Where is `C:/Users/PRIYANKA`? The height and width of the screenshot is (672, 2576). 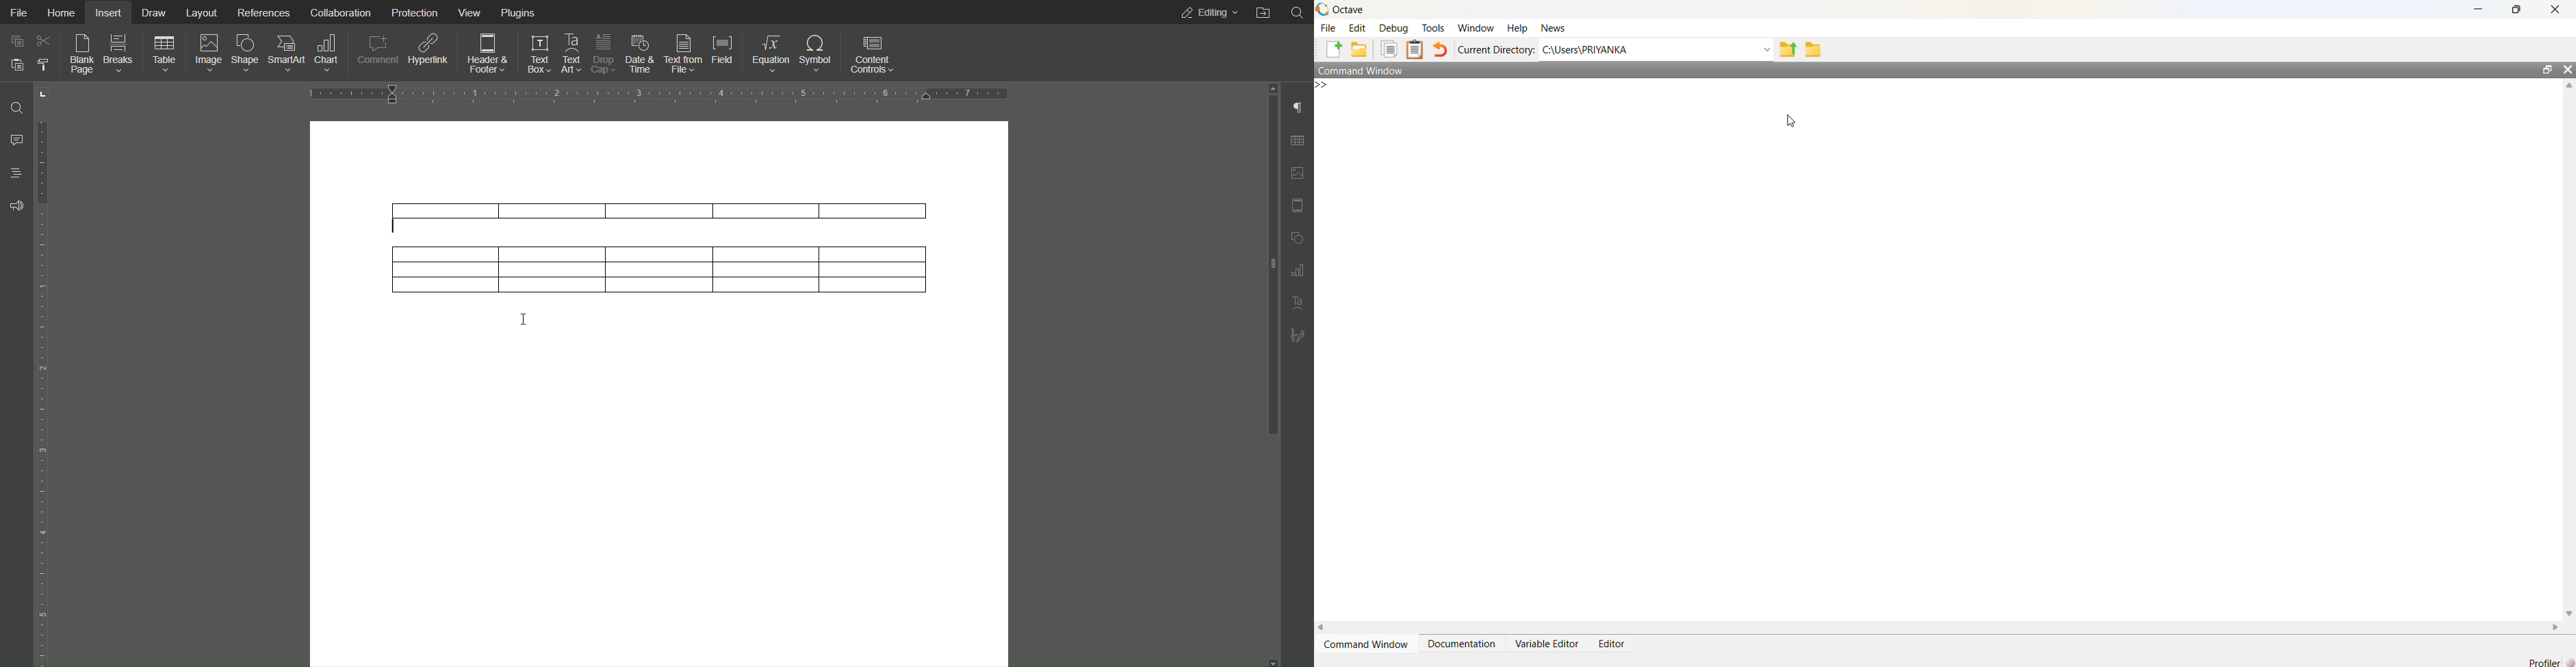
C:/Users/PRIYANKA is located at coordinates (1649, 48).